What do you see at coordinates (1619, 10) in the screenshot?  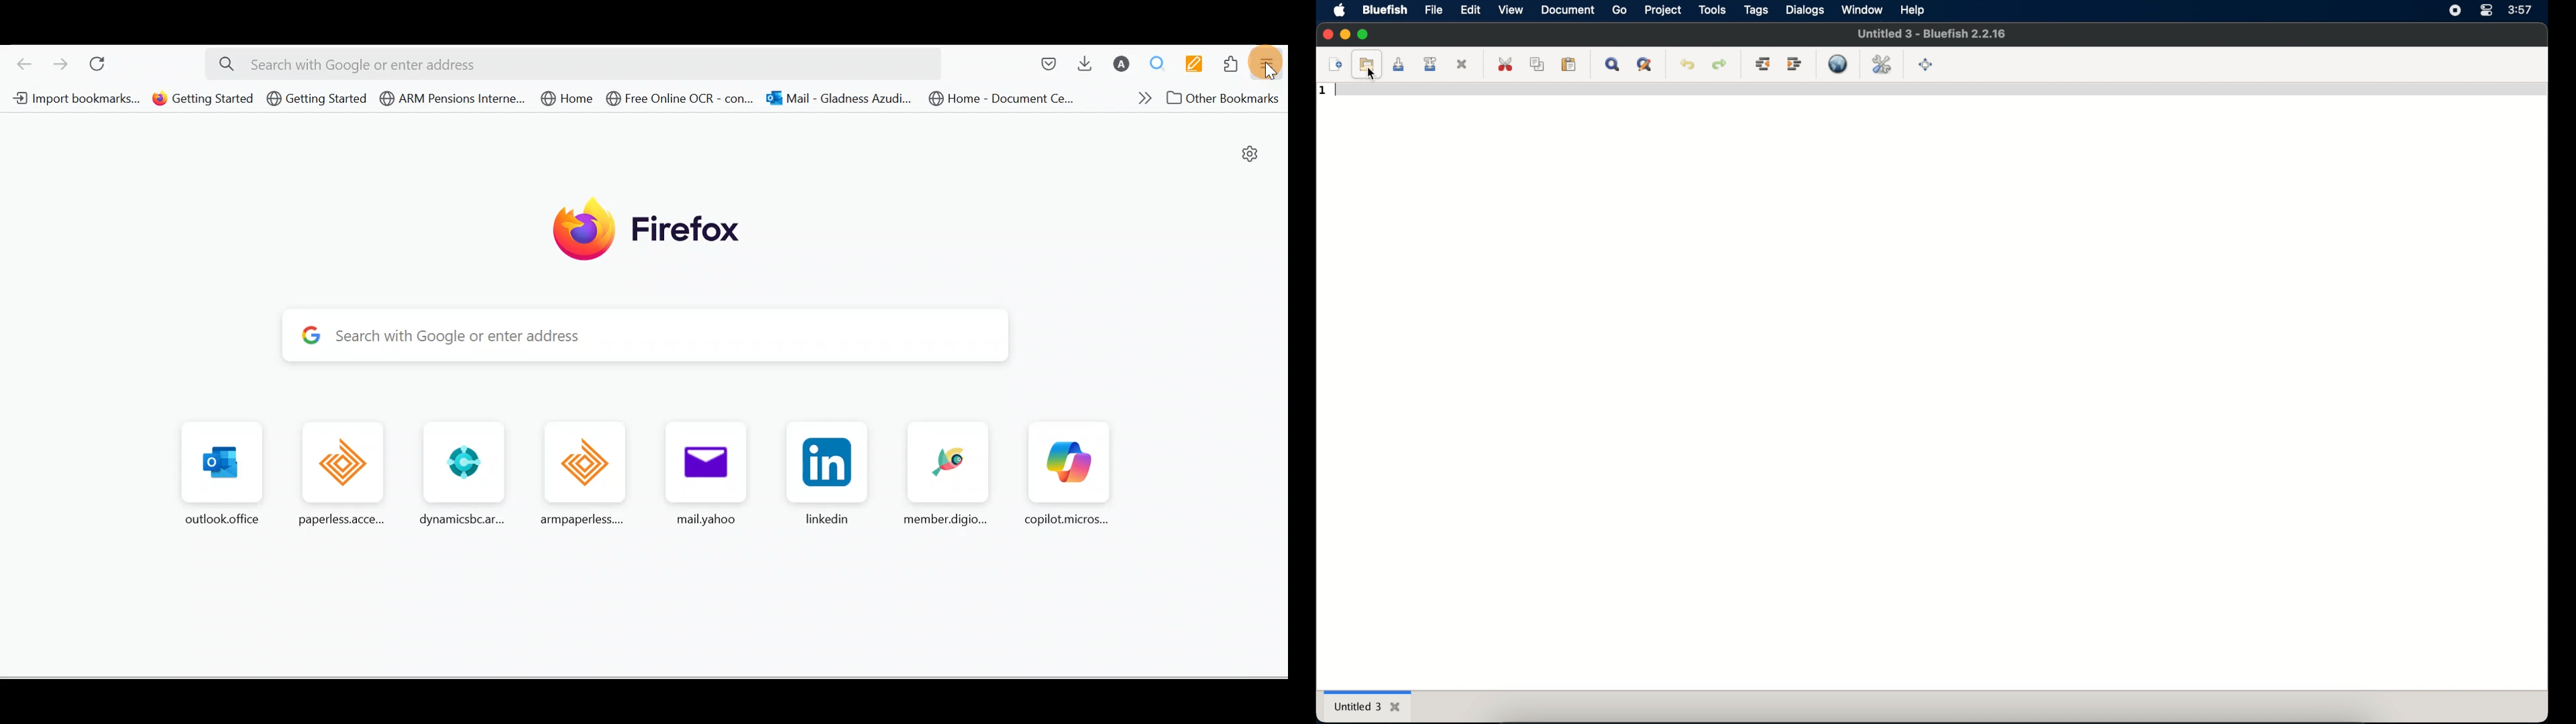 I see `go` at bounding box center [1619, 10].